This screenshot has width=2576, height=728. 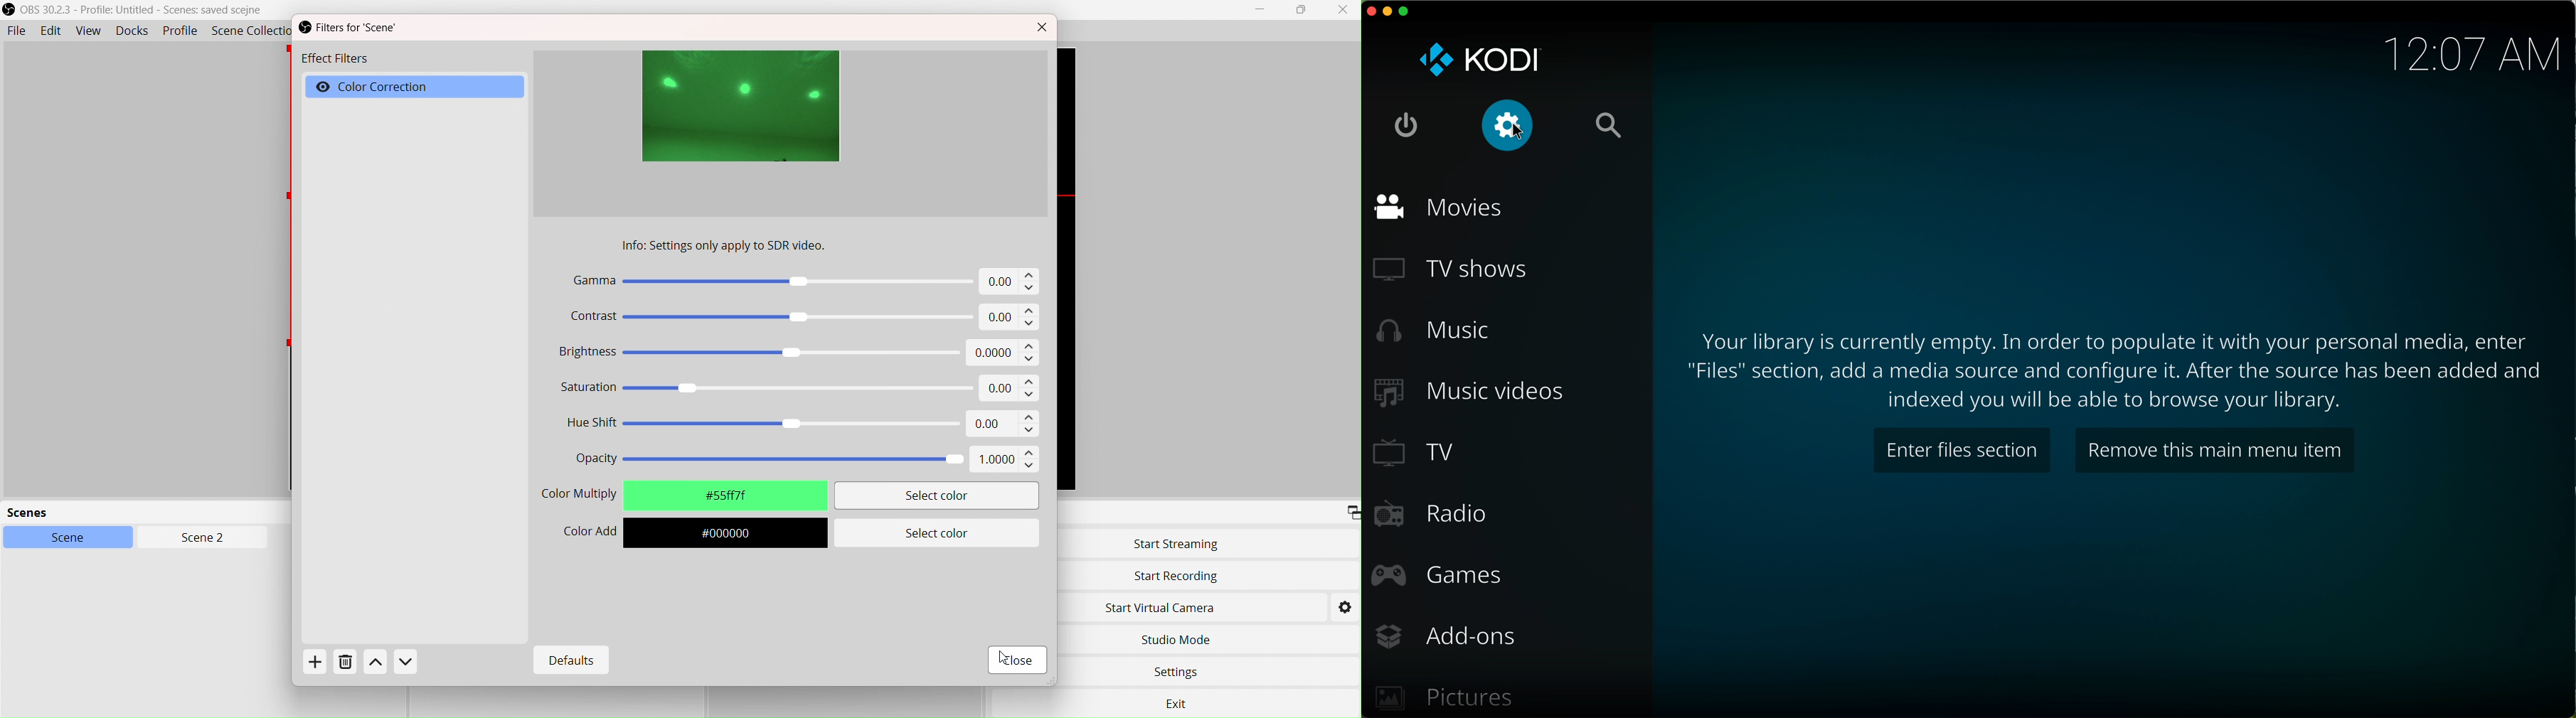 I want to click on Docks, so click(x=136, y=32).